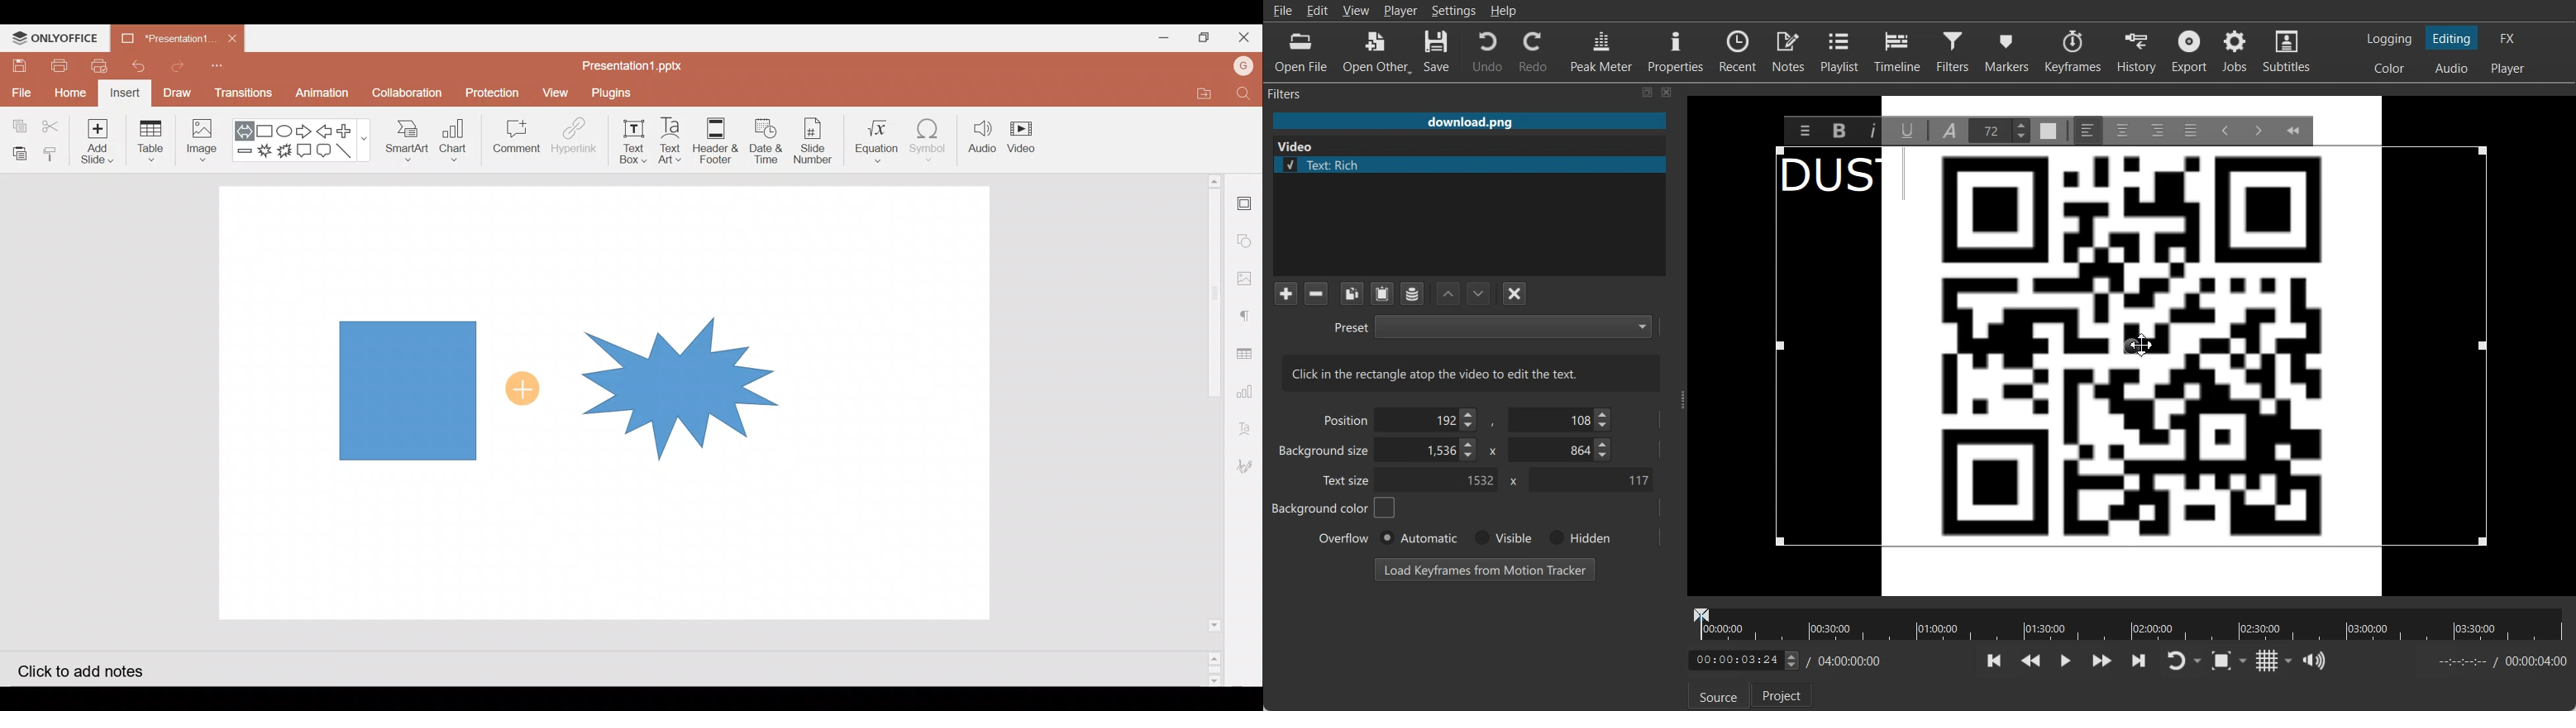 The image size is (2576, 728). I want to click on Symbol, so click(933, 140).